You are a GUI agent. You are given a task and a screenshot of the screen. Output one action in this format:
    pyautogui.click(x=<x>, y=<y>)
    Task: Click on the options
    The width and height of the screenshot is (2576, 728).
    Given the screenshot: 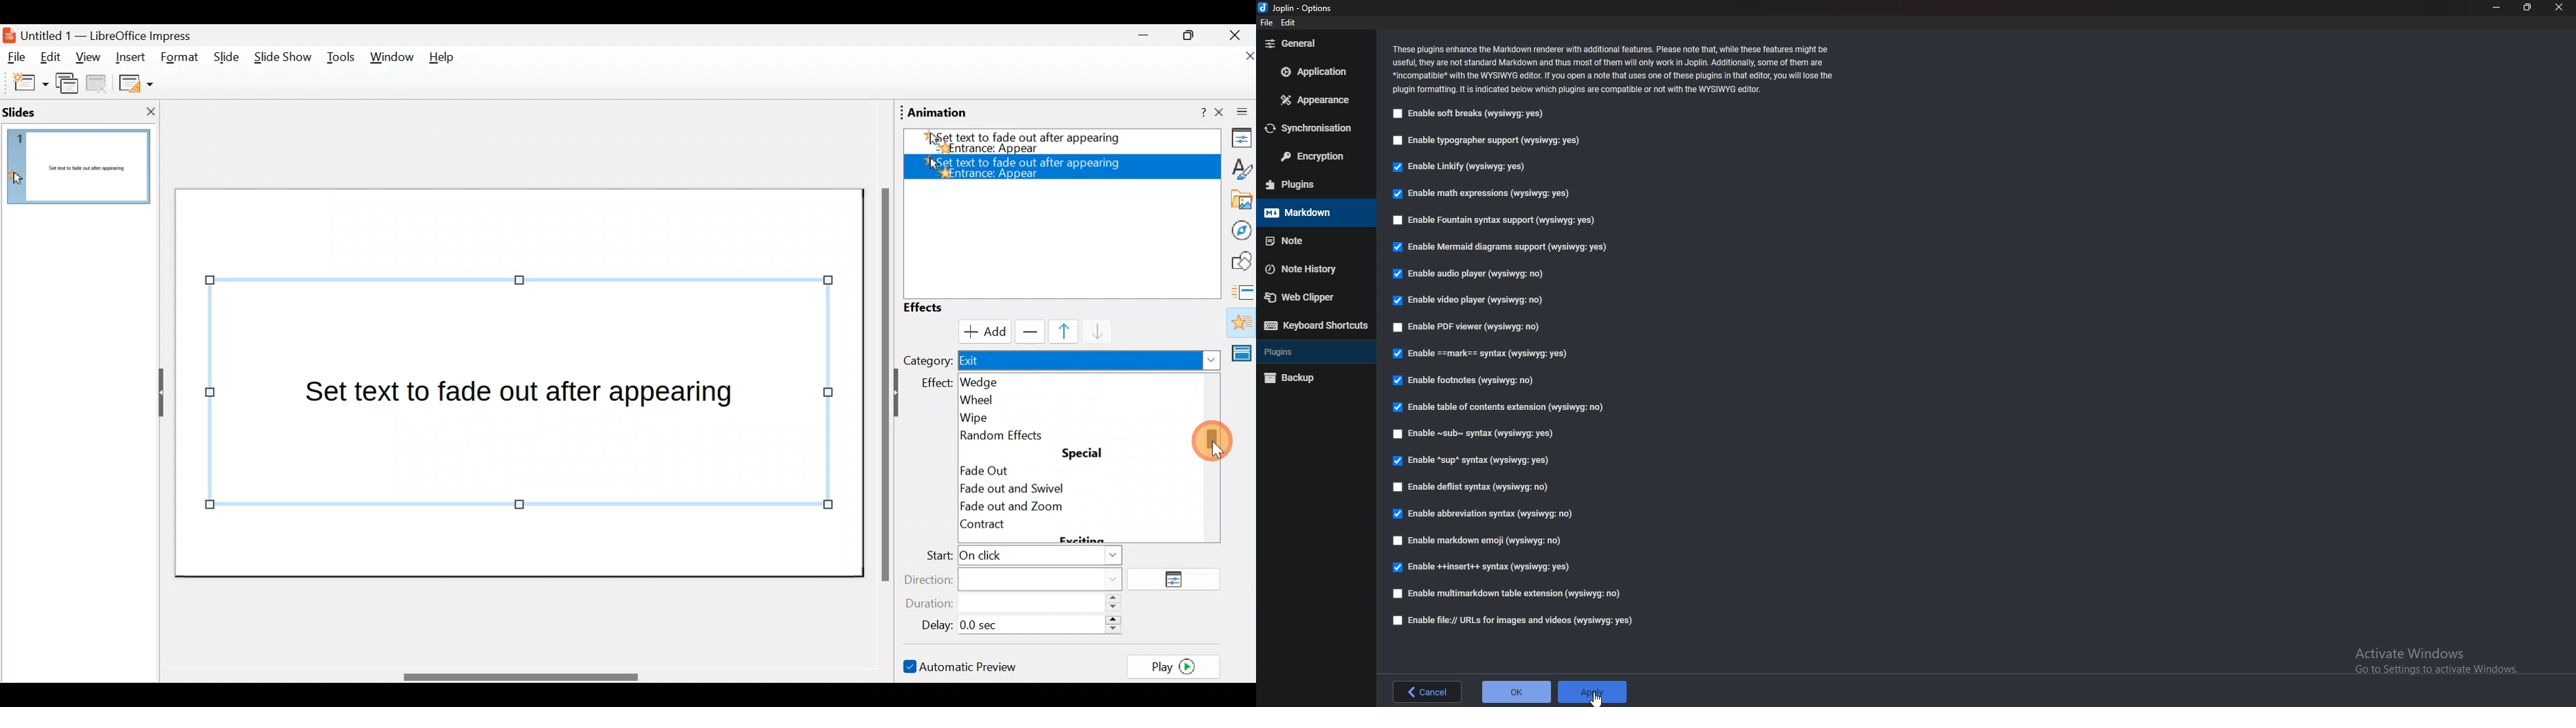 What is the action you would take?
    pyautogui.click(x=1301, y=8)
    